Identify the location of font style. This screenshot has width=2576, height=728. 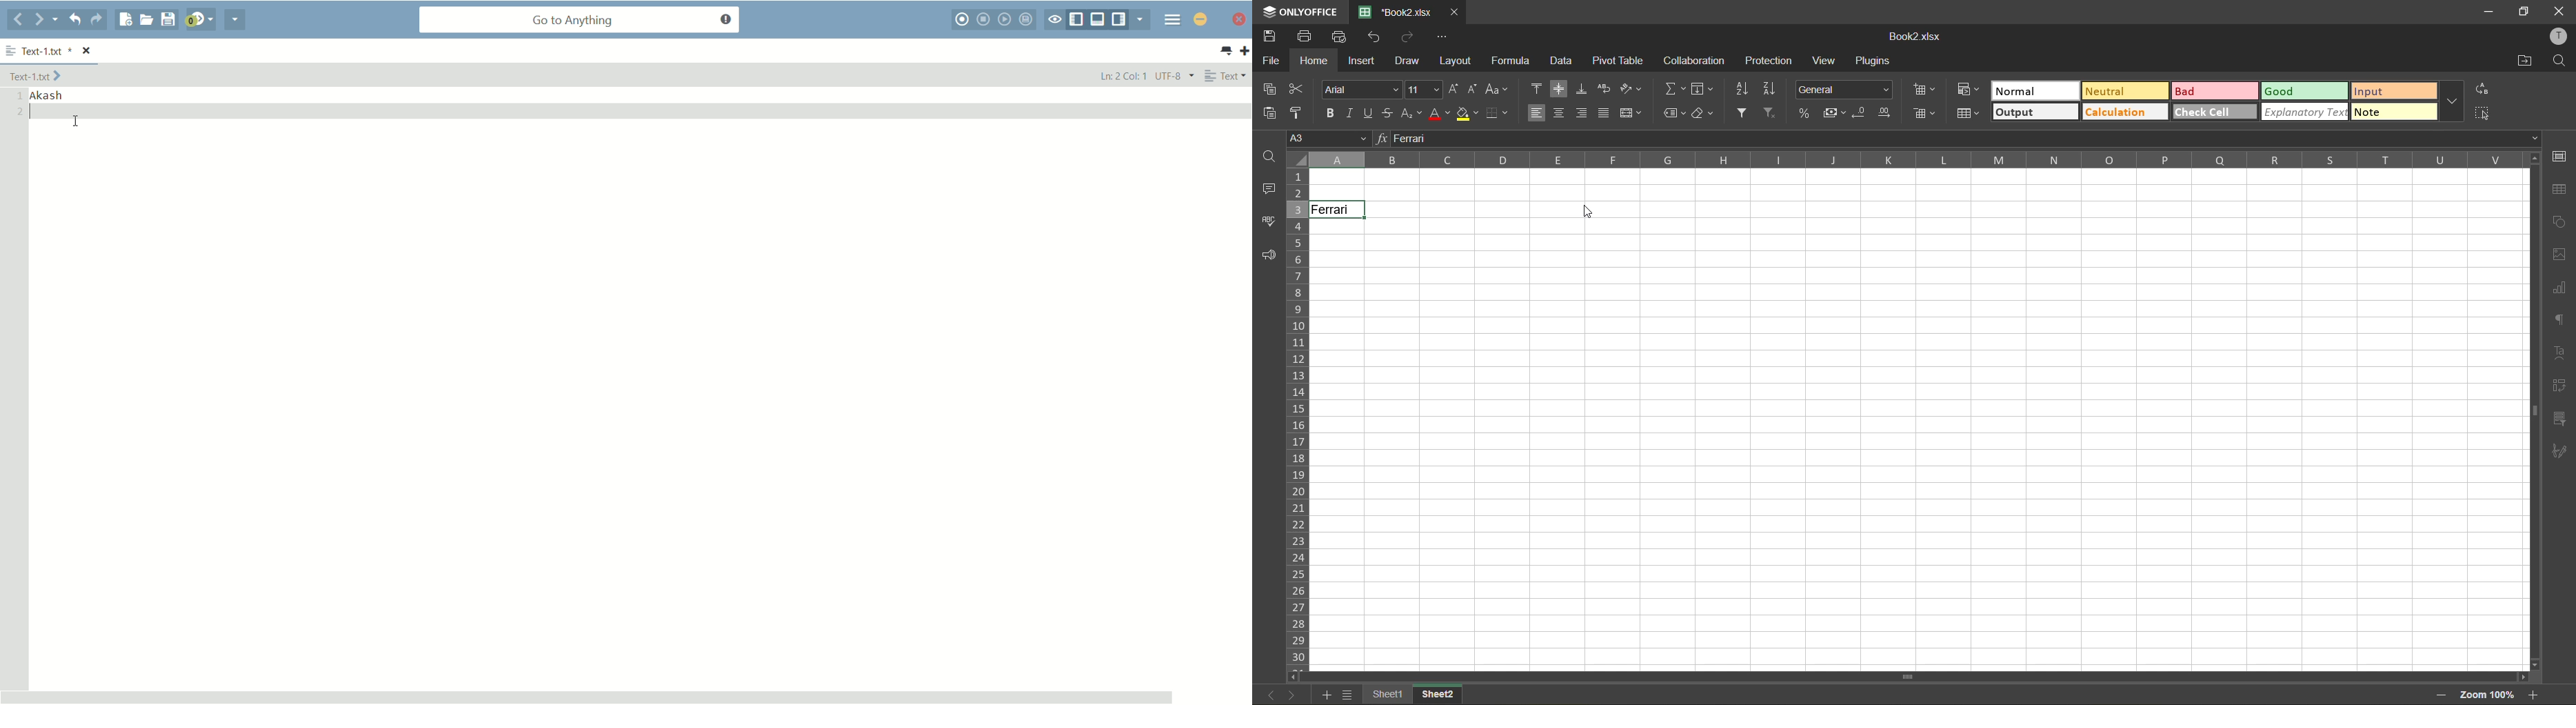
(1360, 90).